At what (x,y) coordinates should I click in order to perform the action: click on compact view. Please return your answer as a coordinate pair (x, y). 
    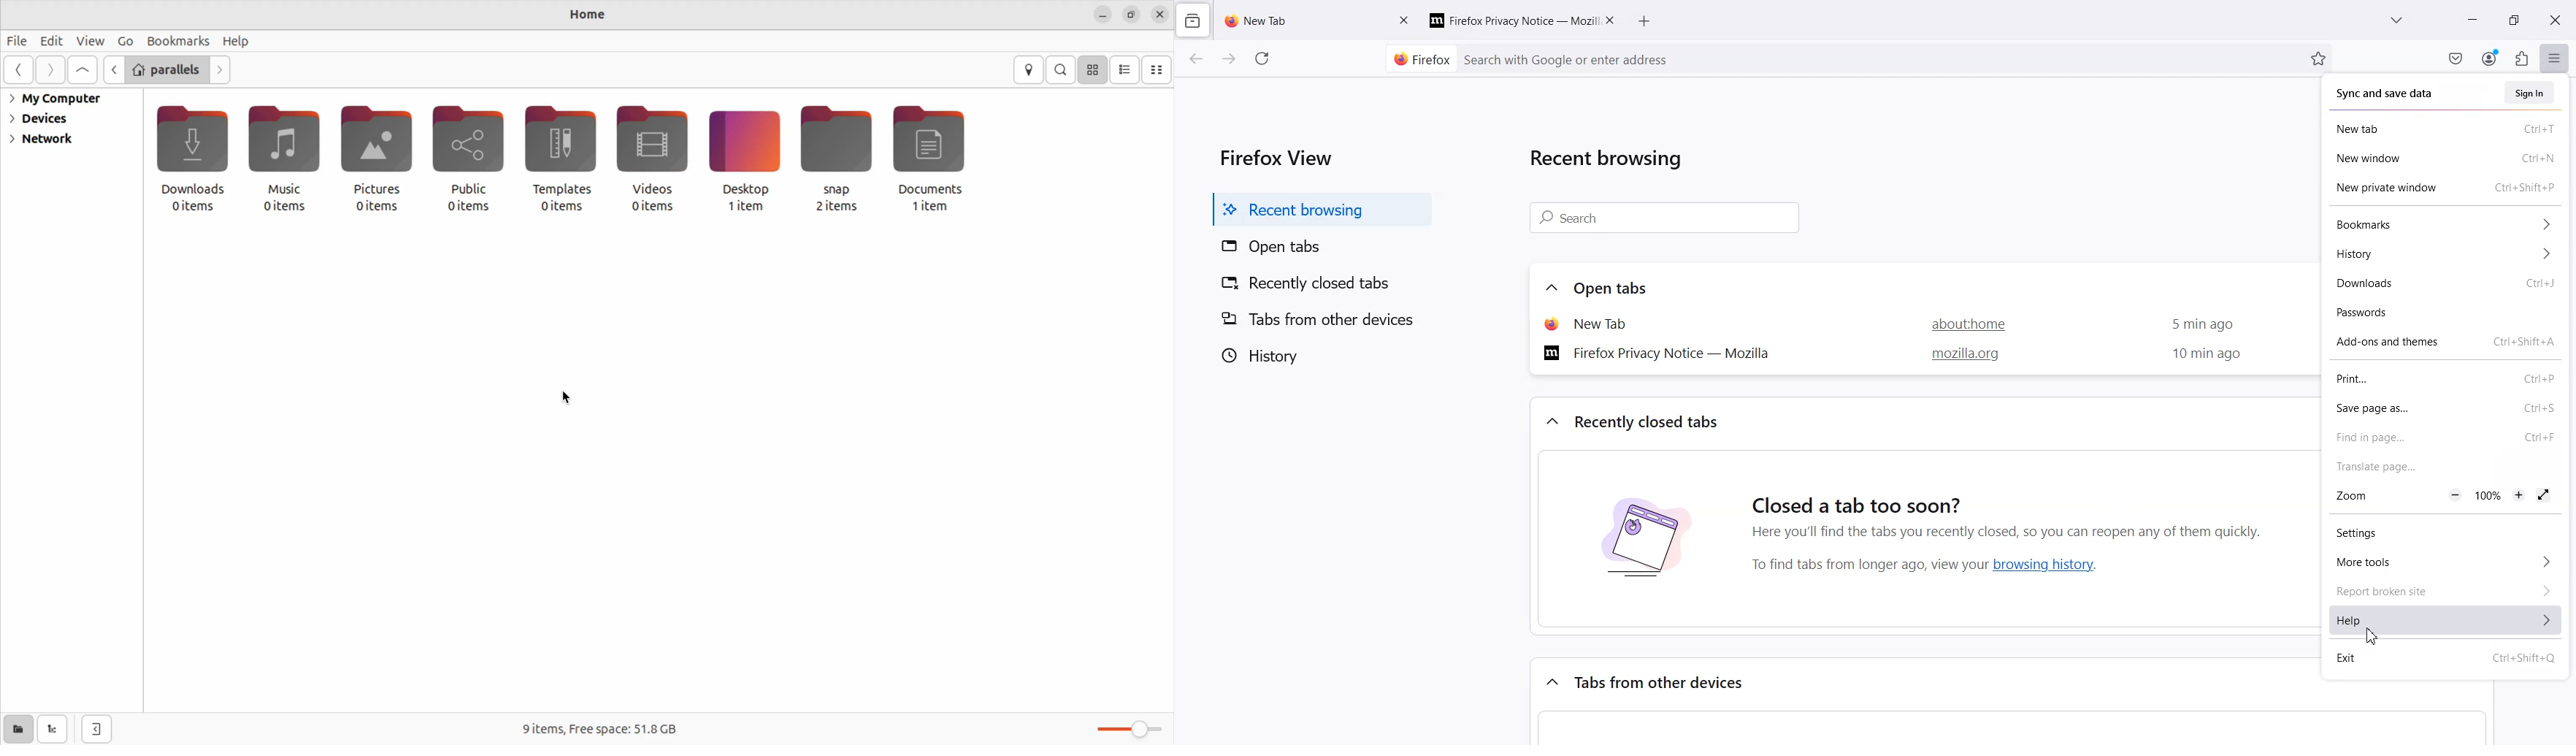
    Looking at the image, I should click on (1157, 68).